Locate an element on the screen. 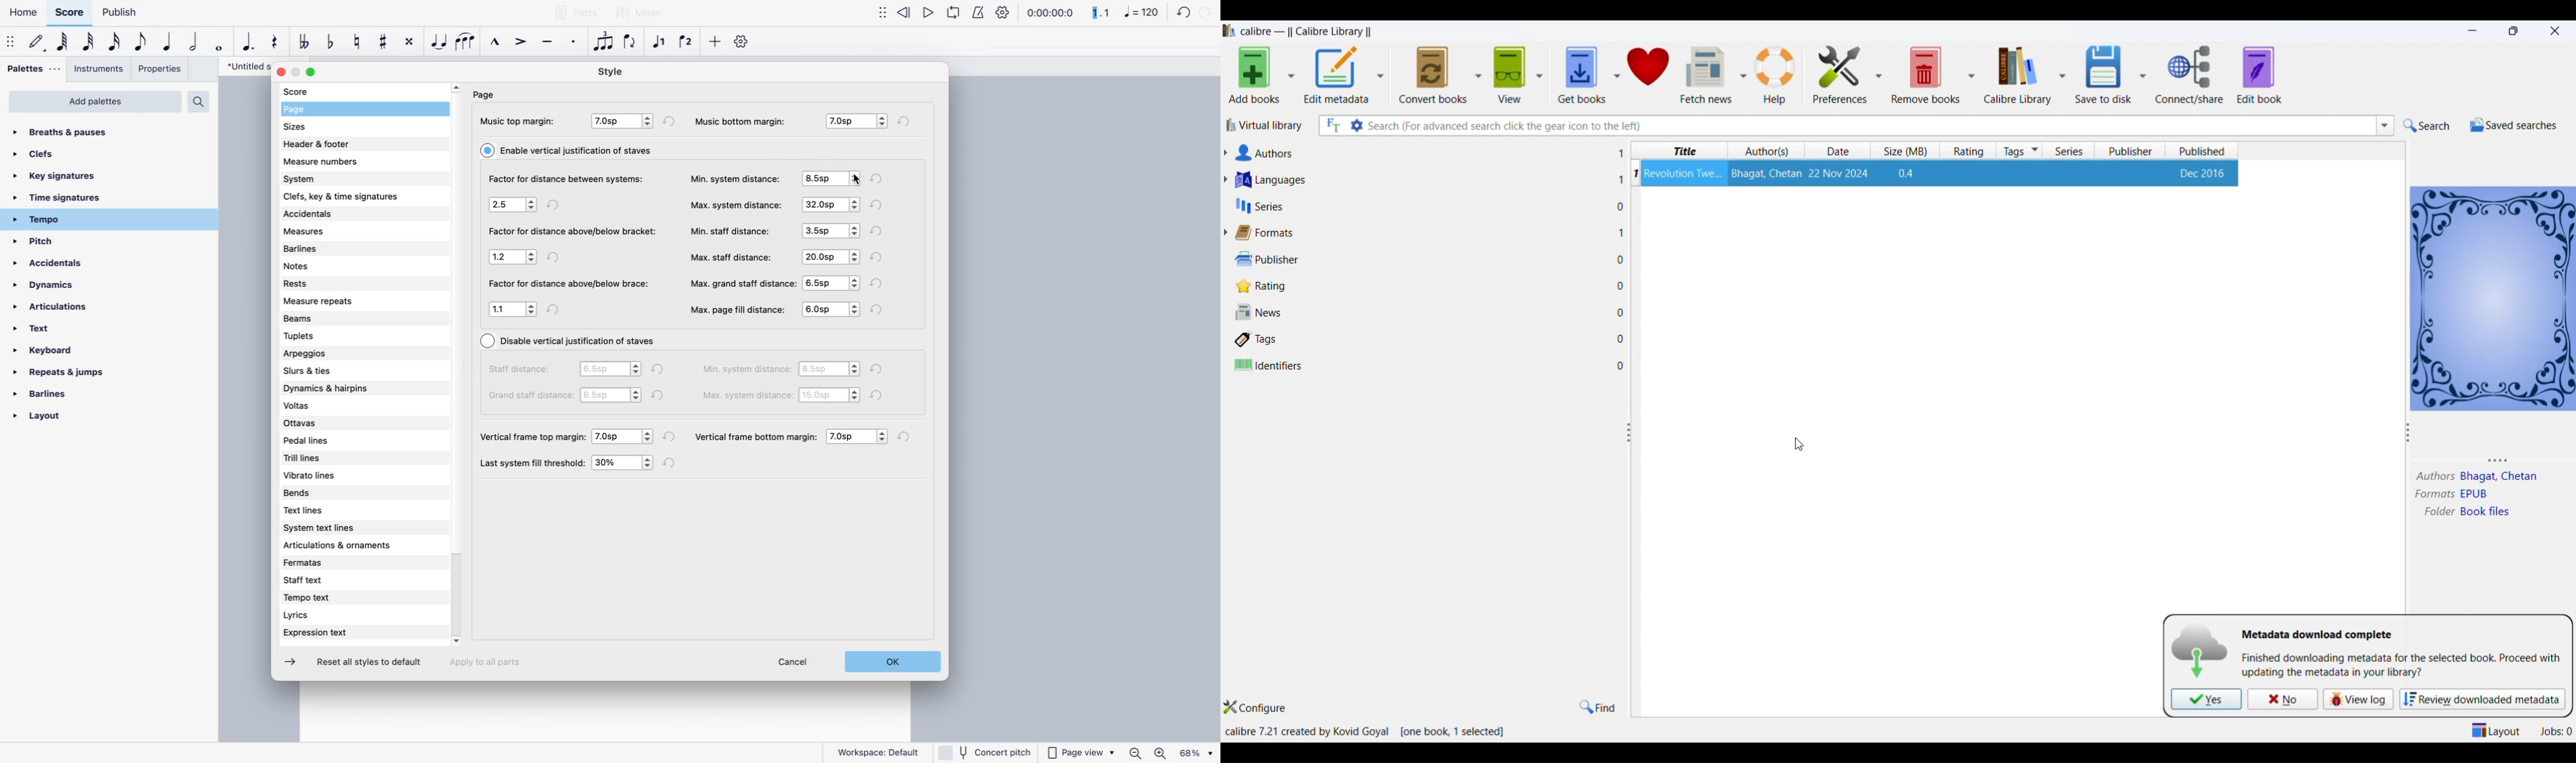  layout is located at coordinates (69, 420).